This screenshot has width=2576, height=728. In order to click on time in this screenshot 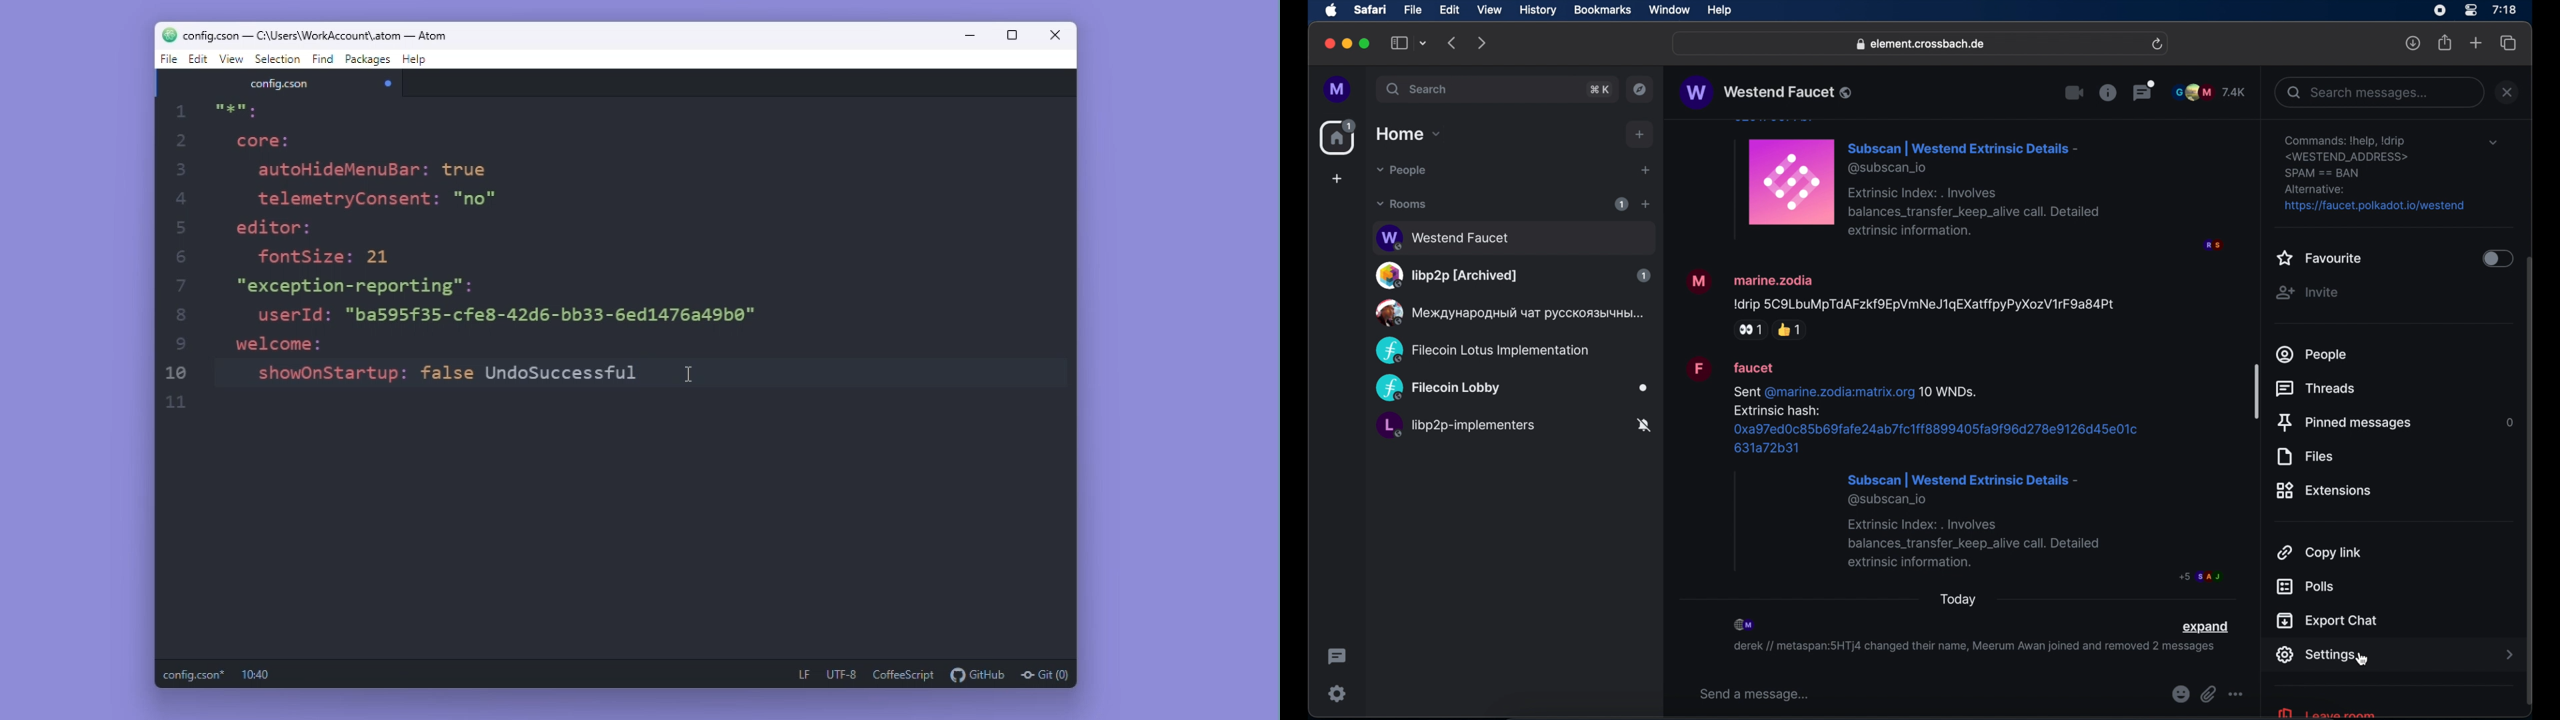, I will do `click(2504, 9)`.